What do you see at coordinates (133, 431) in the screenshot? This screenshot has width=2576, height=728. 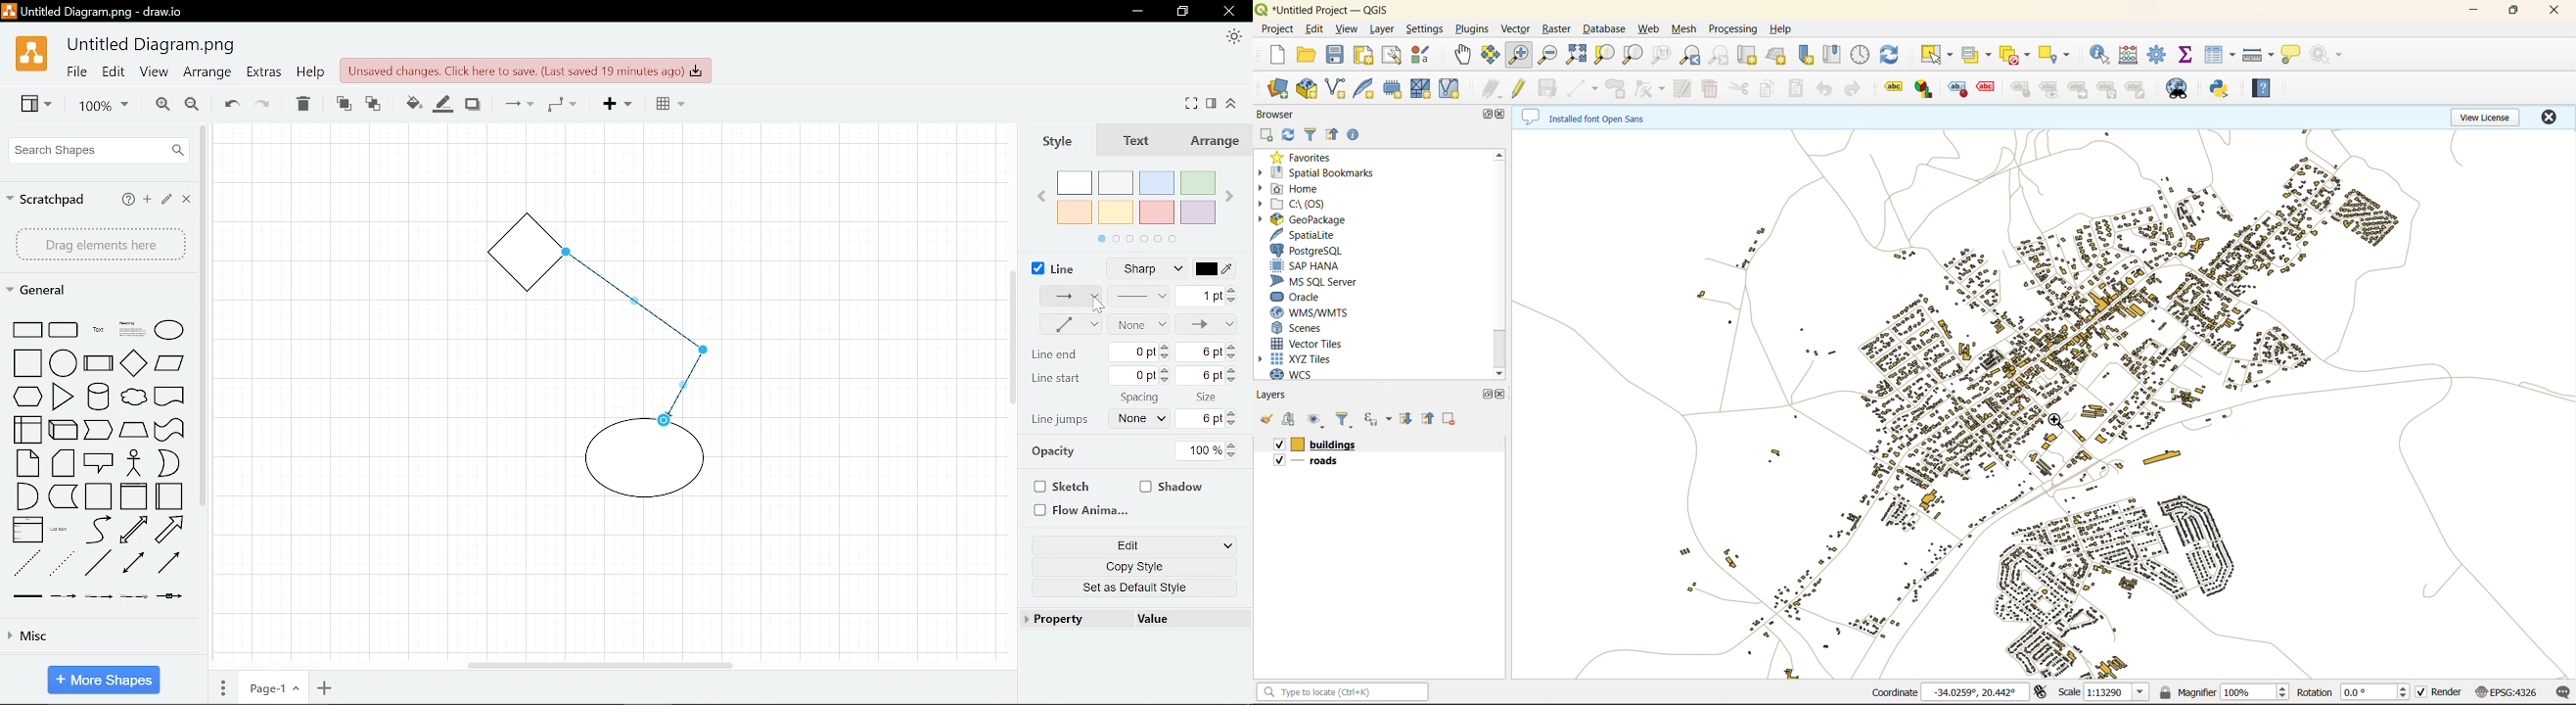 I see `shape` at bounding box center [133, 431].